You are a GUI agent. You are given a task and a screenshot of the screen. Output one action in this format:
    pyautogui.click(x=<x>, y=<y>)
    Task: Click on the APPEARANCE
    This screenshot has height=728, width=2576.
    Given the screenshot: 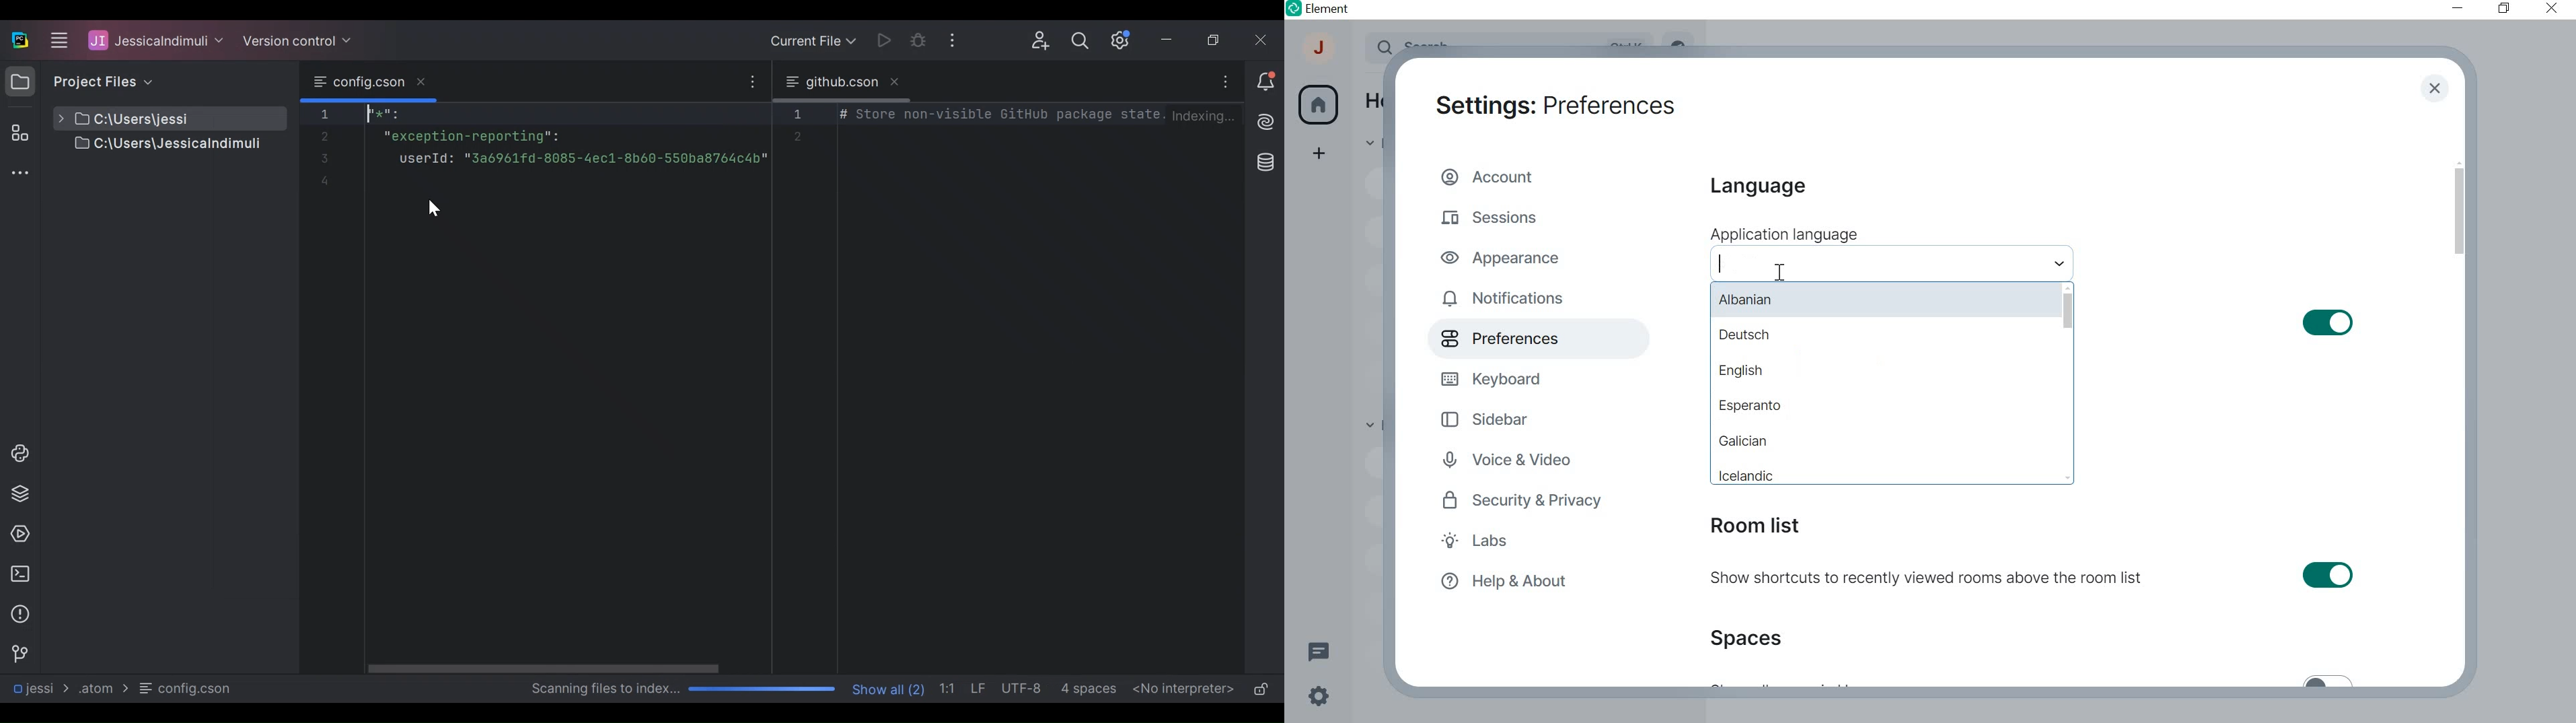 What is the action you would take?
    pyautogui.click(x=1507, y=256)
    